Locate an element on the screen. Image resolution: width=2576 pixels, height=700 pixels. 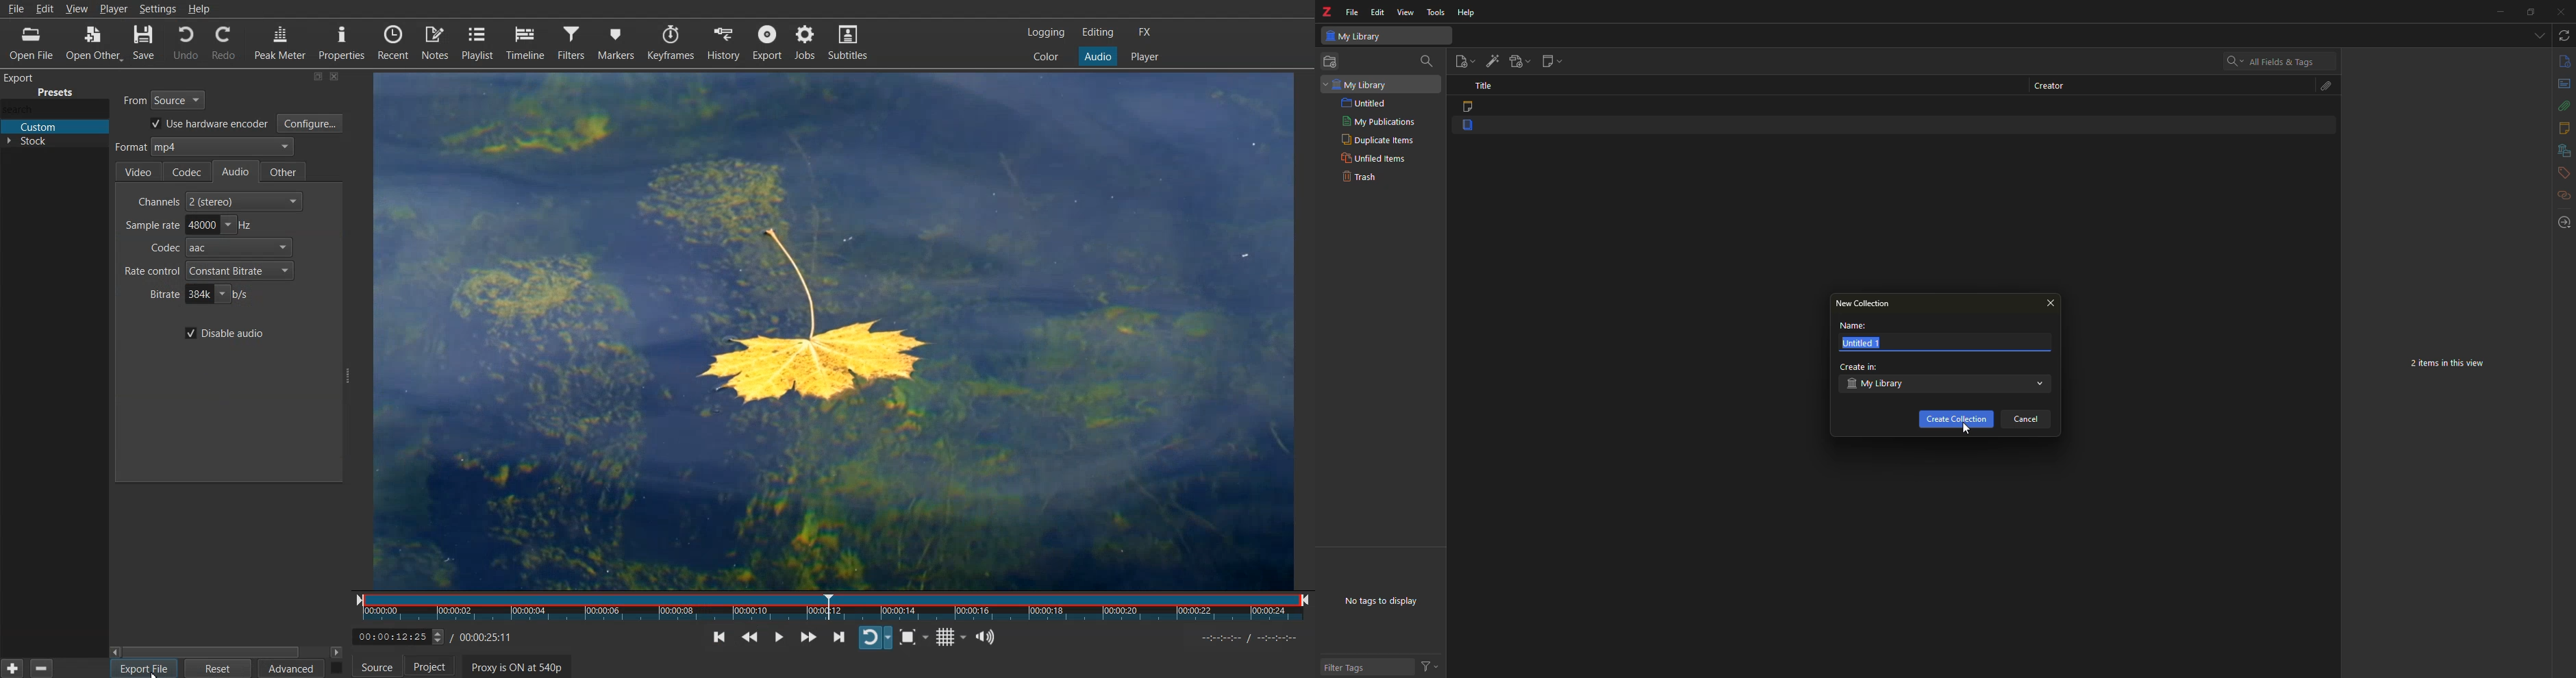
Skip to the next point is located at coordinates (838, 636).